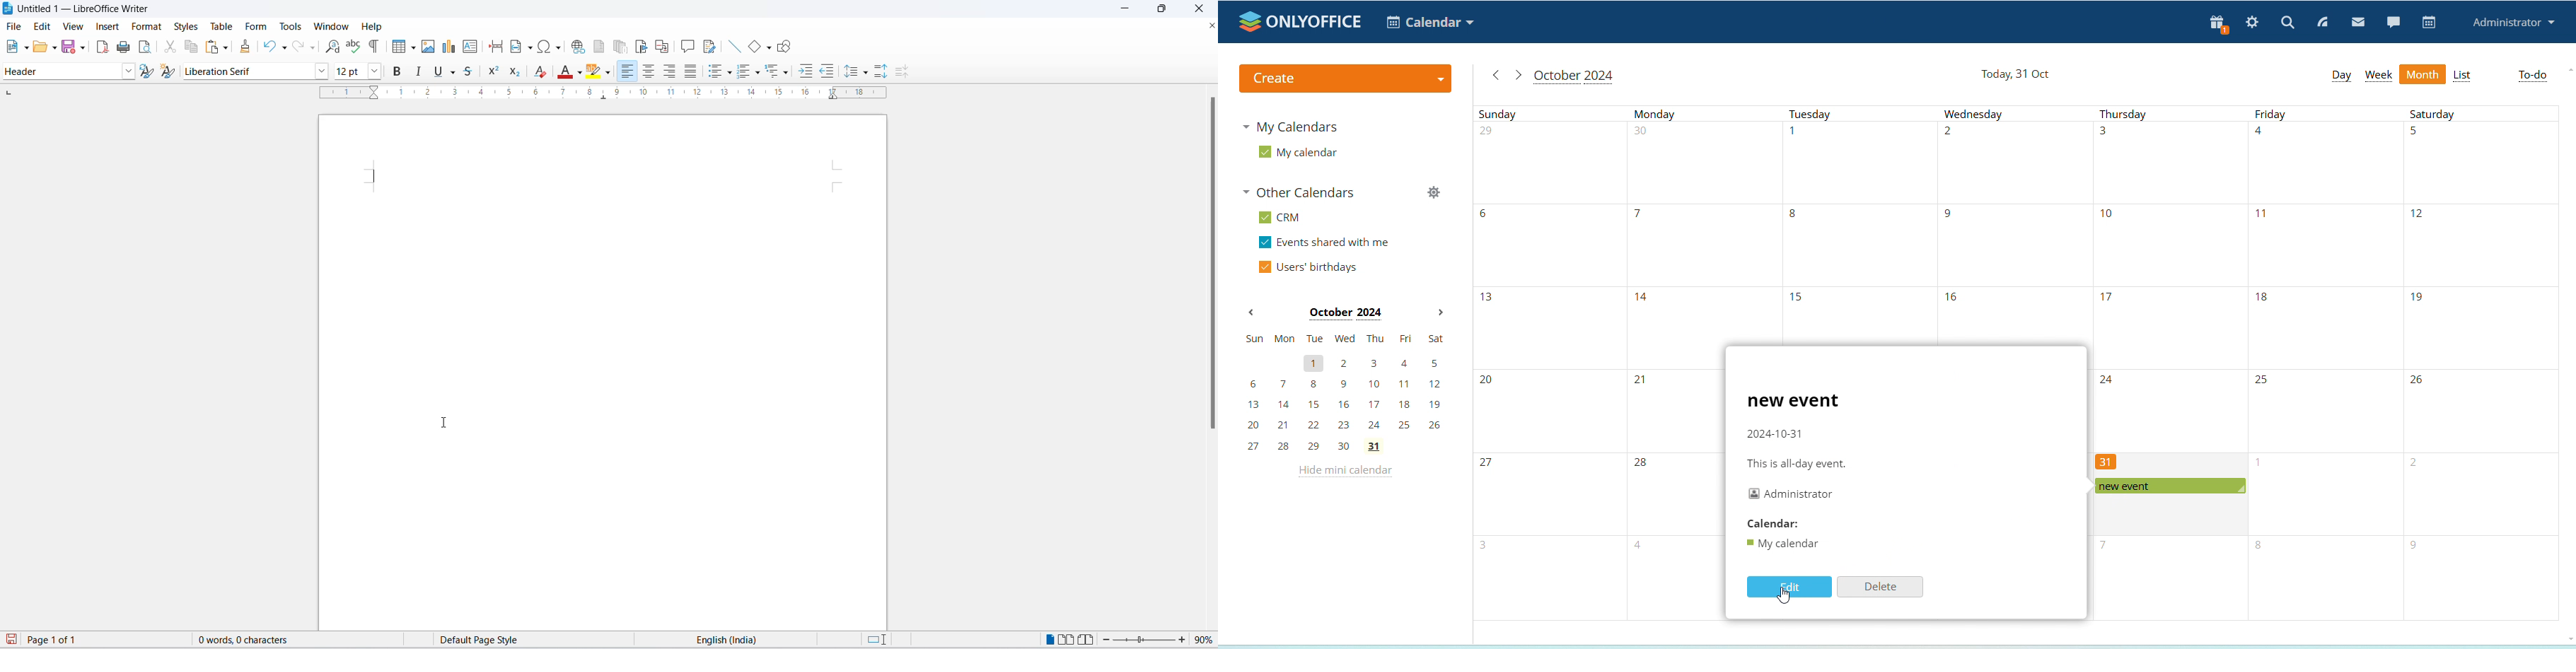 This screenshot has width=2576, height=672. What do you see at coordinates (564, 73) in the screenshot?
I see `font color` at bounding box center [564, 73].